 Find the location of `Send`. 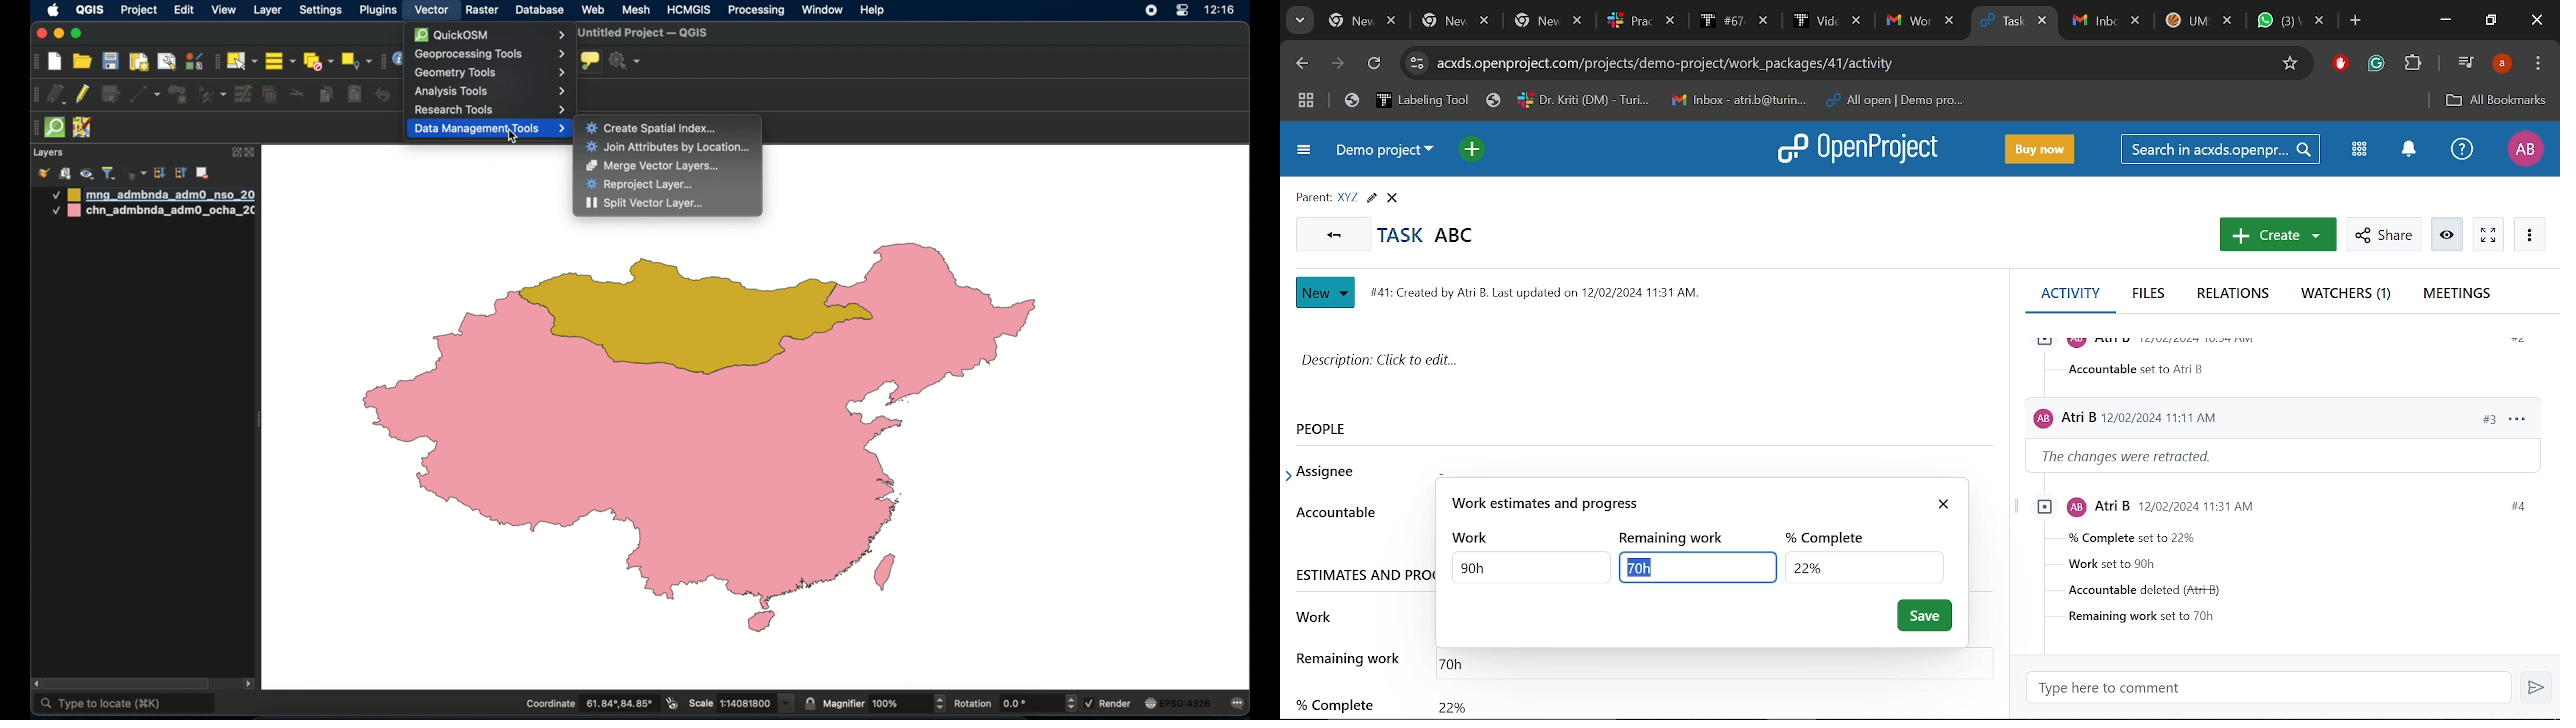

Send is located at coordinates (2538, 689).